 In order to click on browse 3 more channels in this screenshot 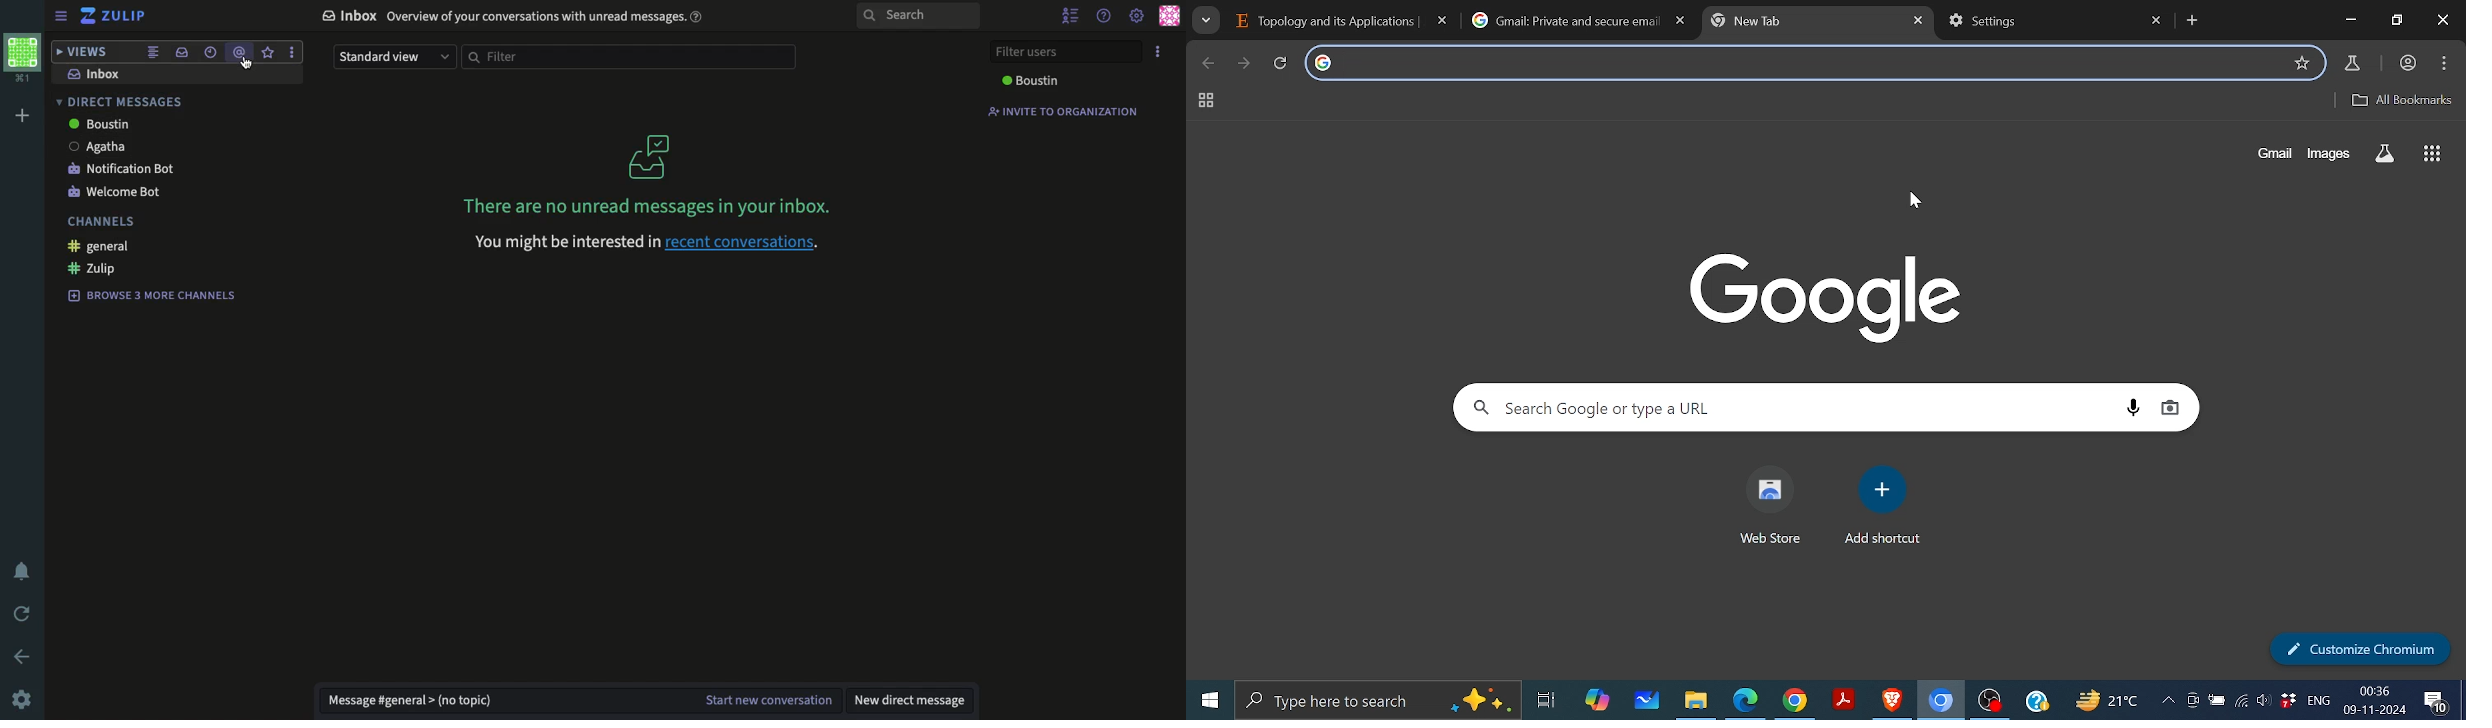, I will do `click(157, 295)`.